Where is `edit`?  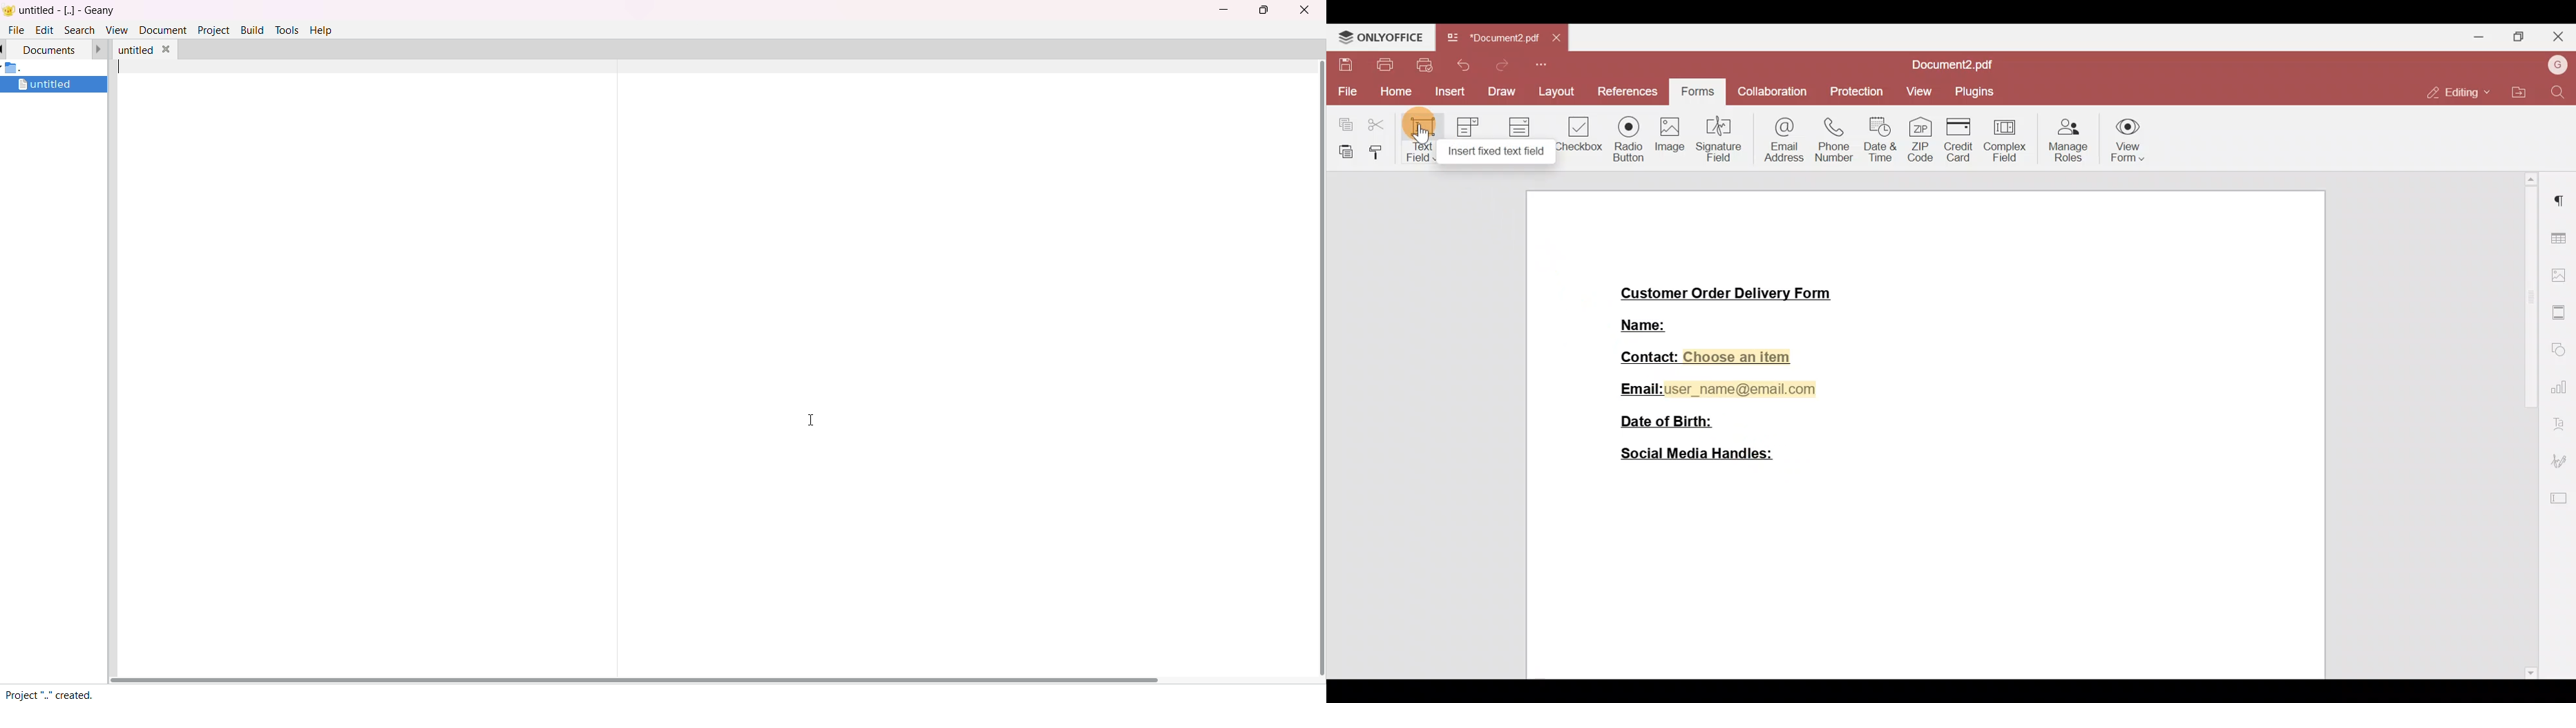 edit is located at coordinates (45, 29).